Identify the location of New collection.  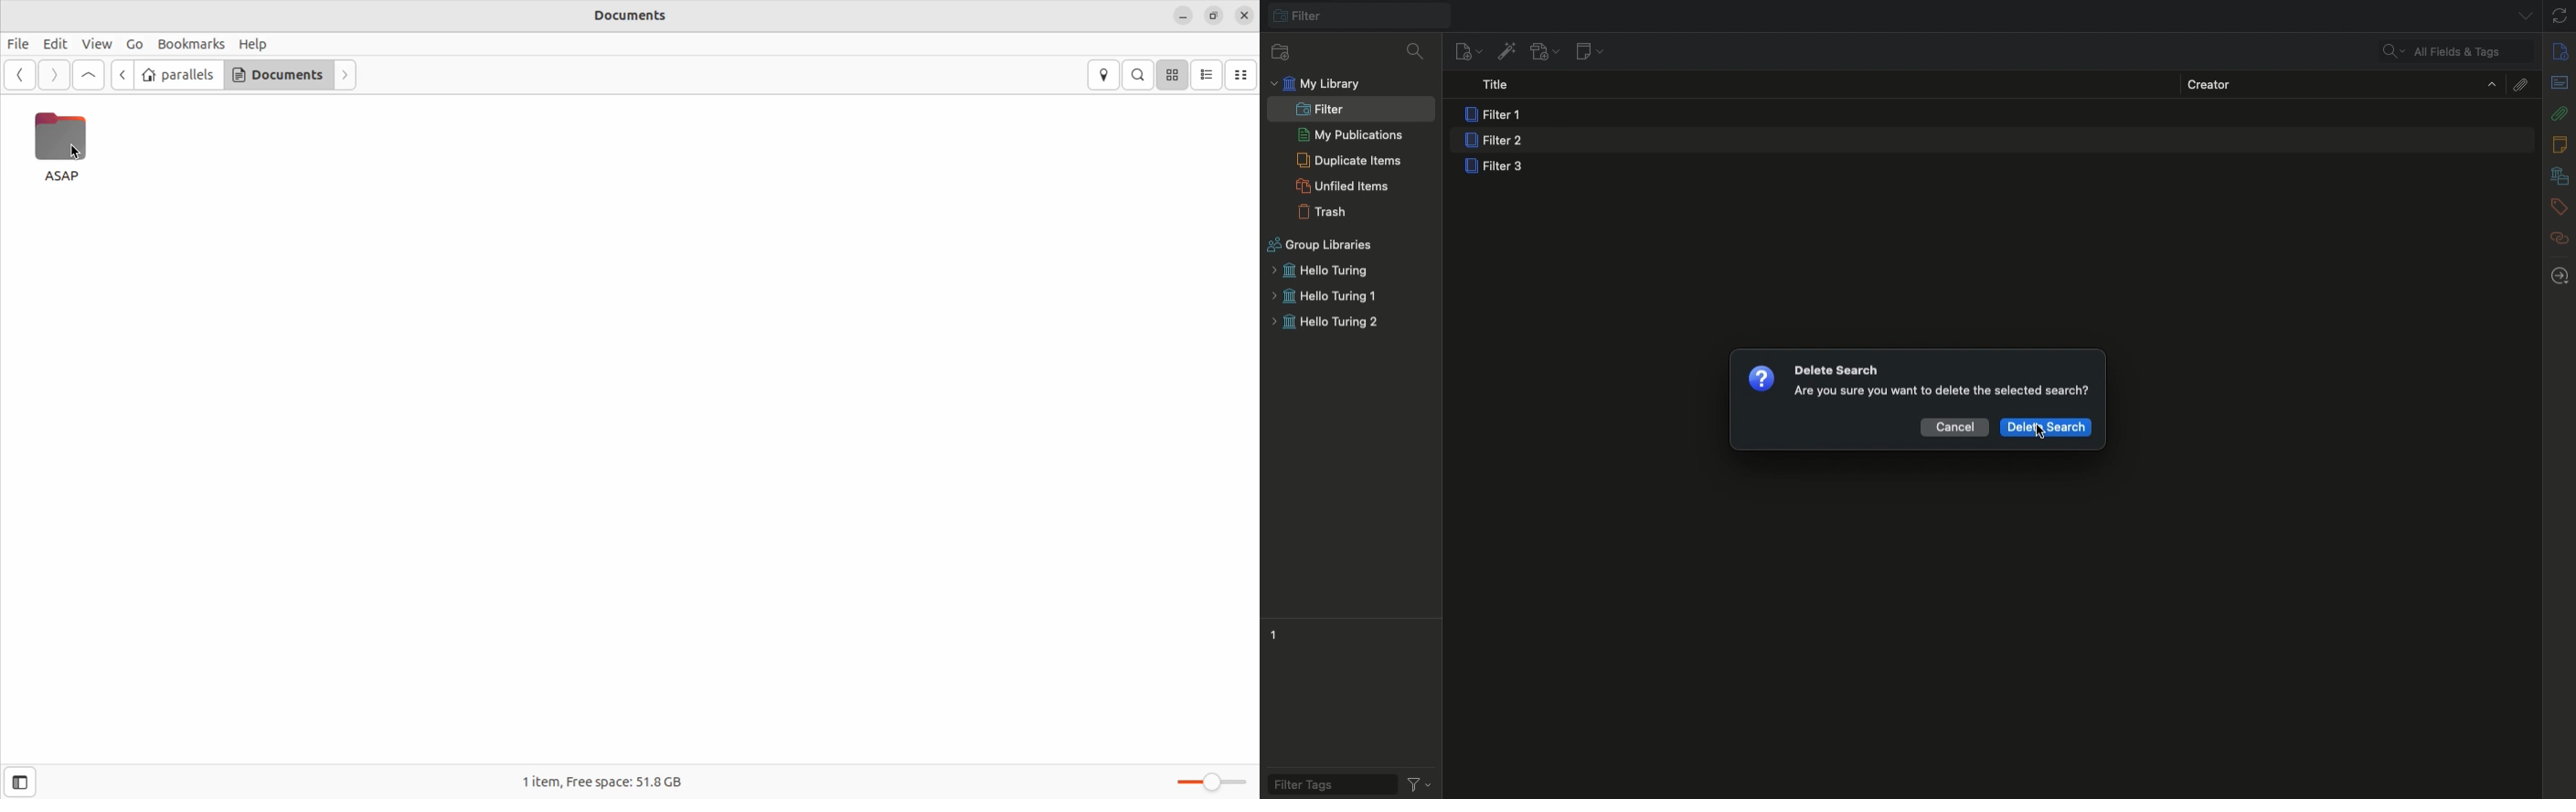
(1277, 51).